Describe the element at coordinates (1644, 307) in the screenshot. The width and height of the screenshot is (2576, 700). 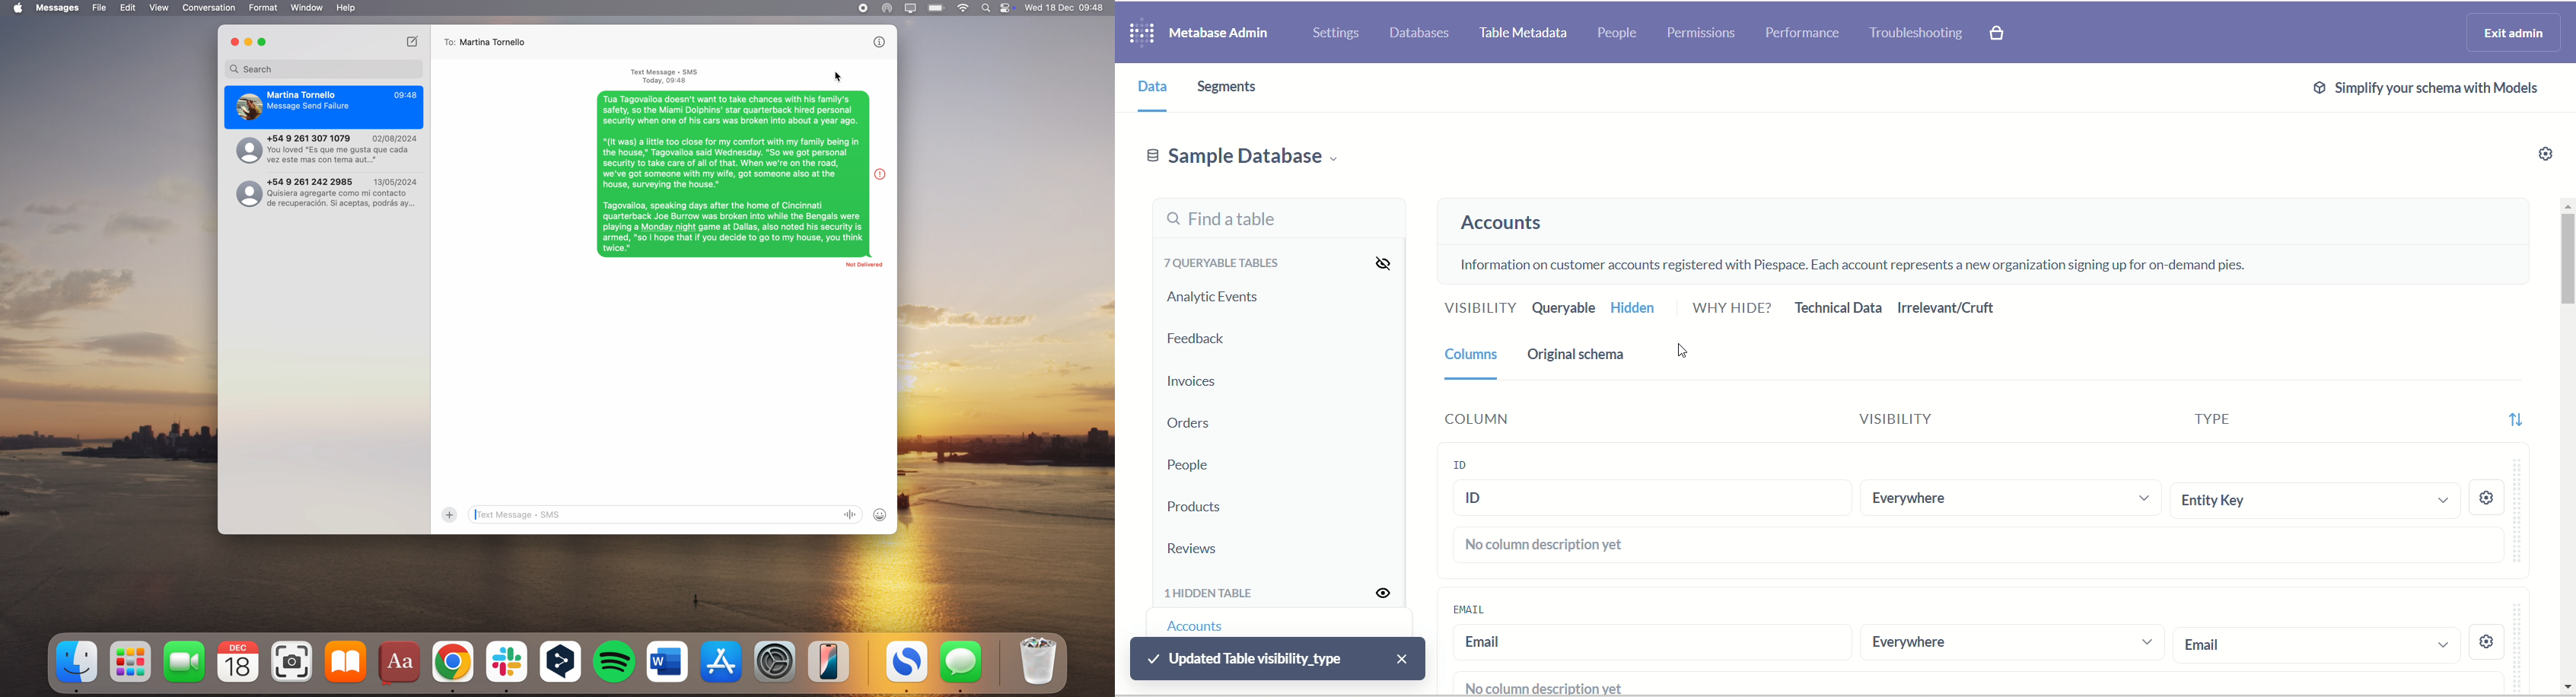
I see `hidden` at that location.